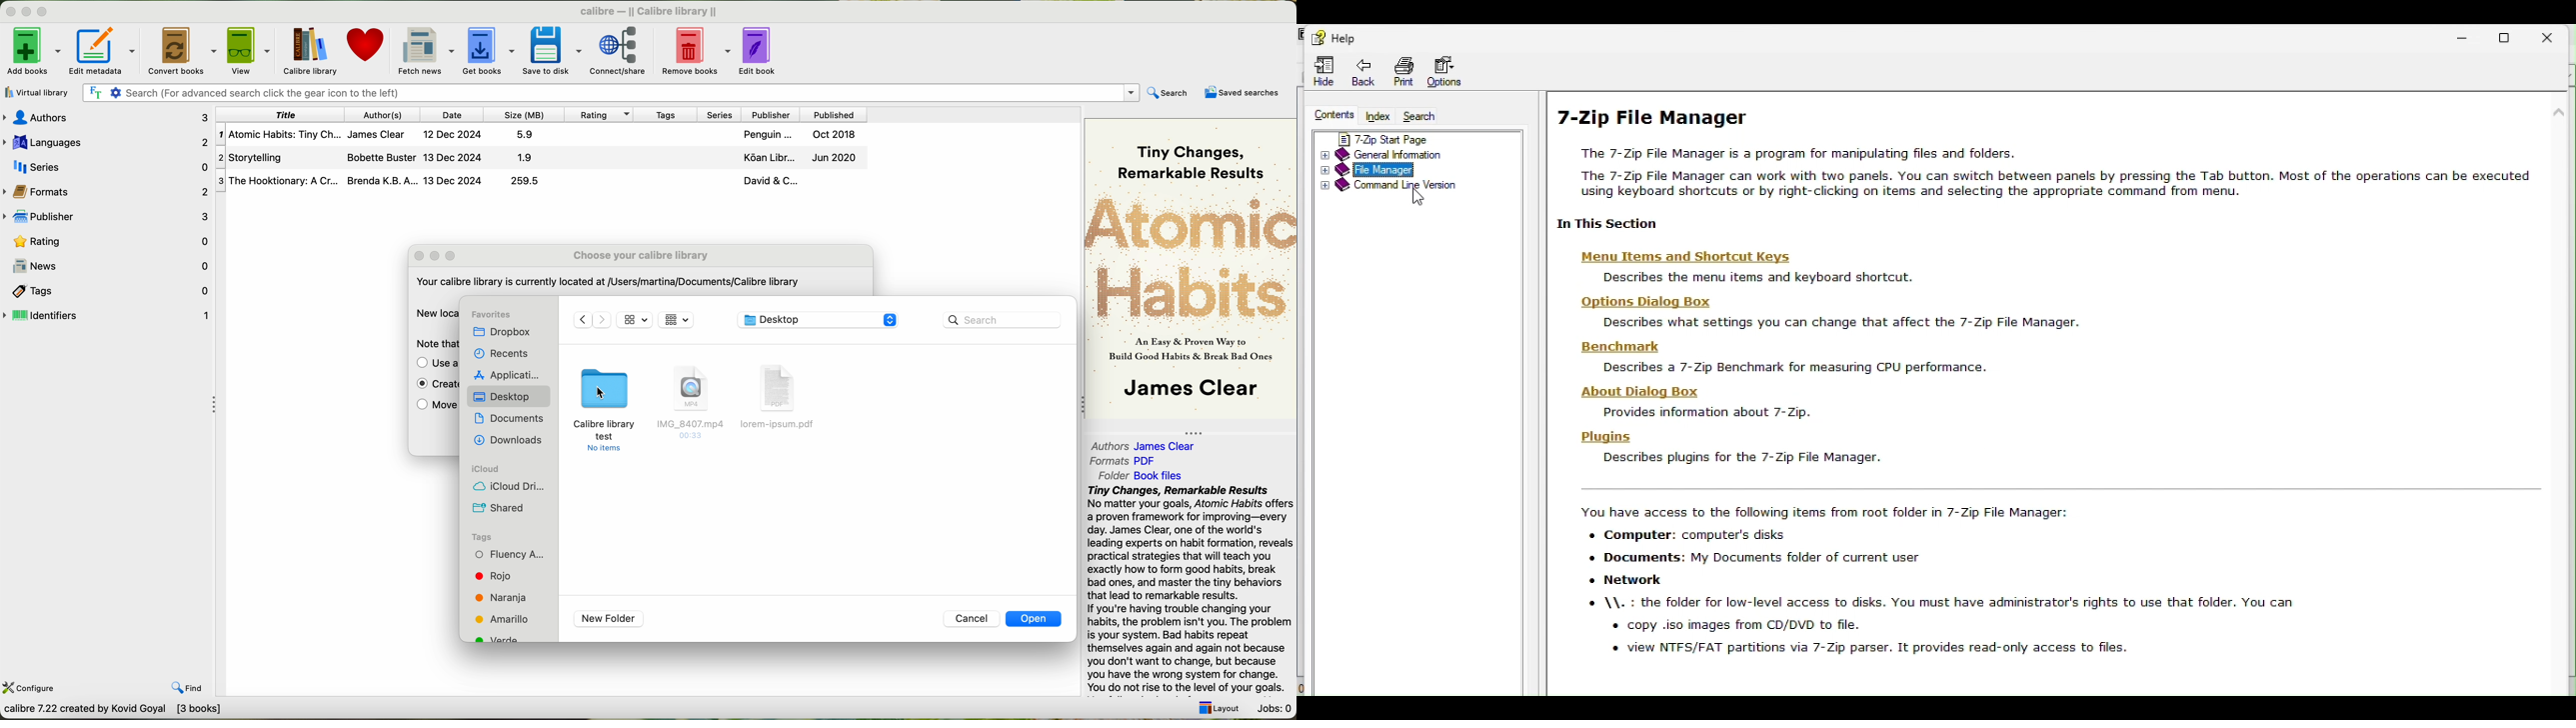 The image size is (2576, 728). I want to click on documents, so click(512, 419).